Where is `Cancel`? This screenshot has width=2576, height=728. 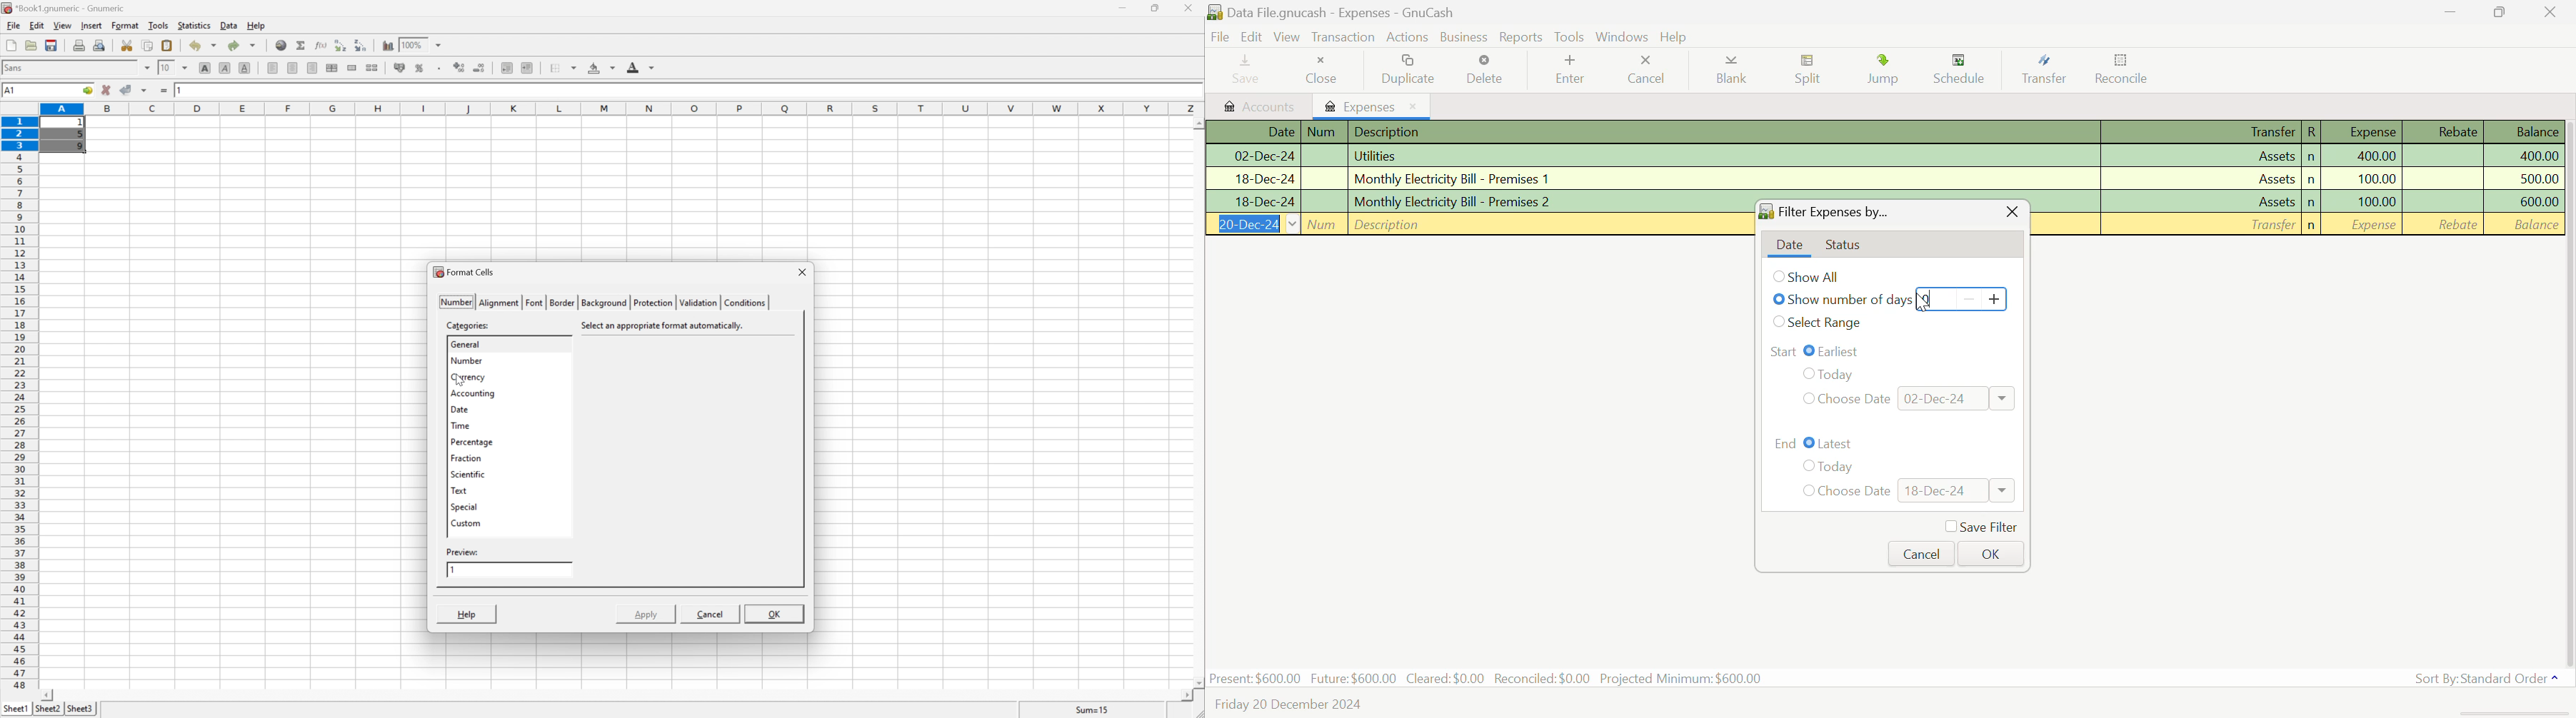
Cancel is located at coordinates (709, 613).